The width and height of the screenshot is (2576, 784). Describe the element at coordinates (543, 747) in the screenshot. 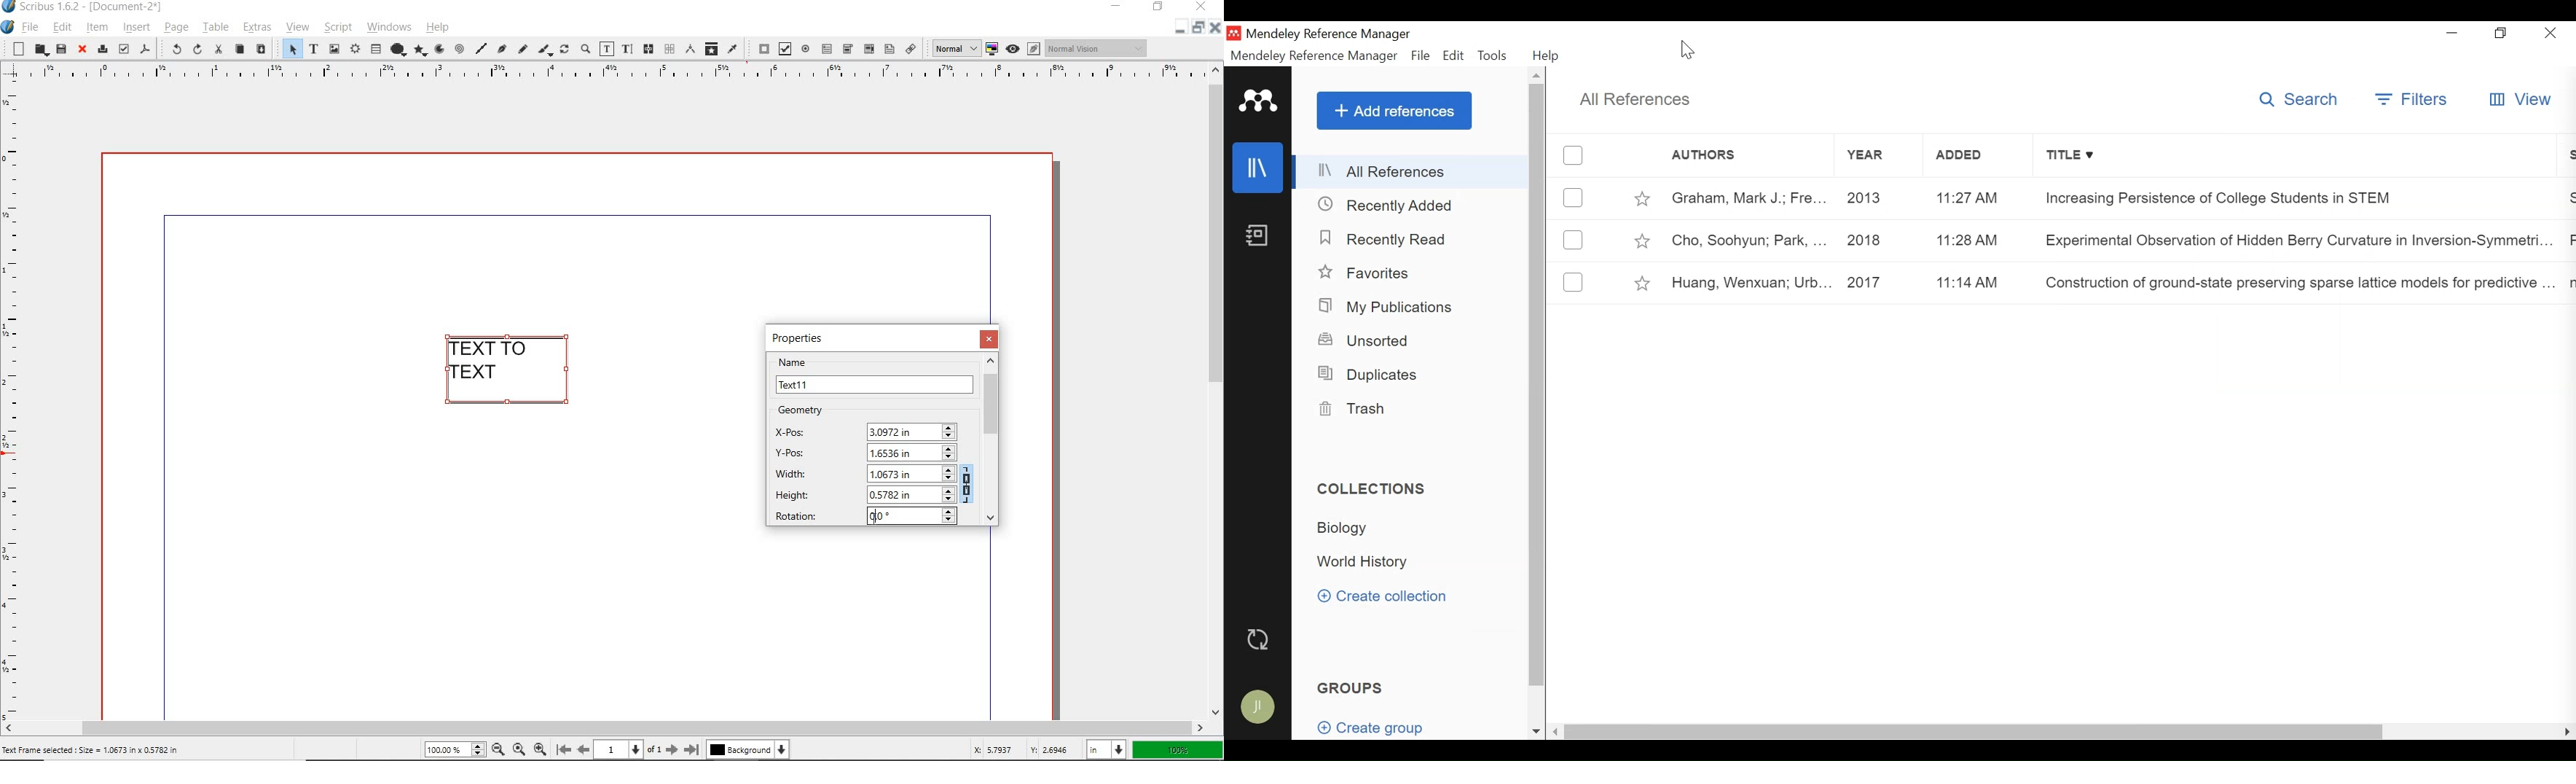

I see `zoom in` at that location.